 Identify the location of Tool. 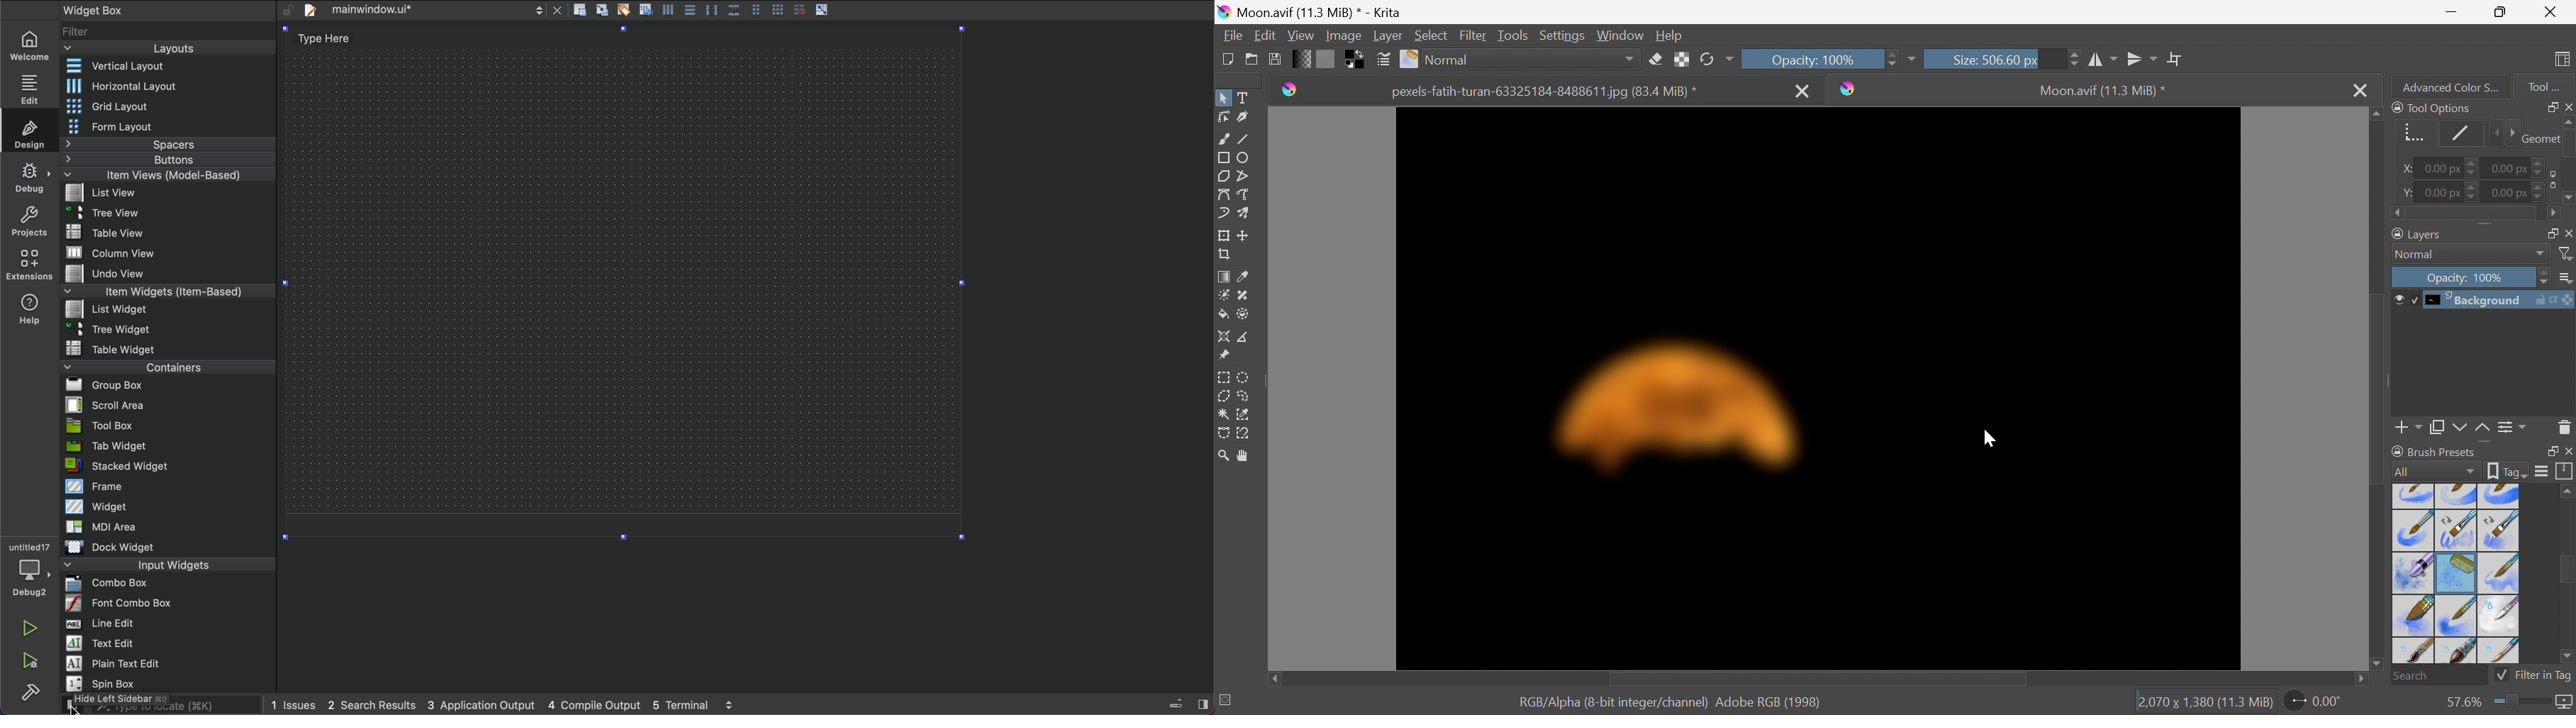
(2544, 87).